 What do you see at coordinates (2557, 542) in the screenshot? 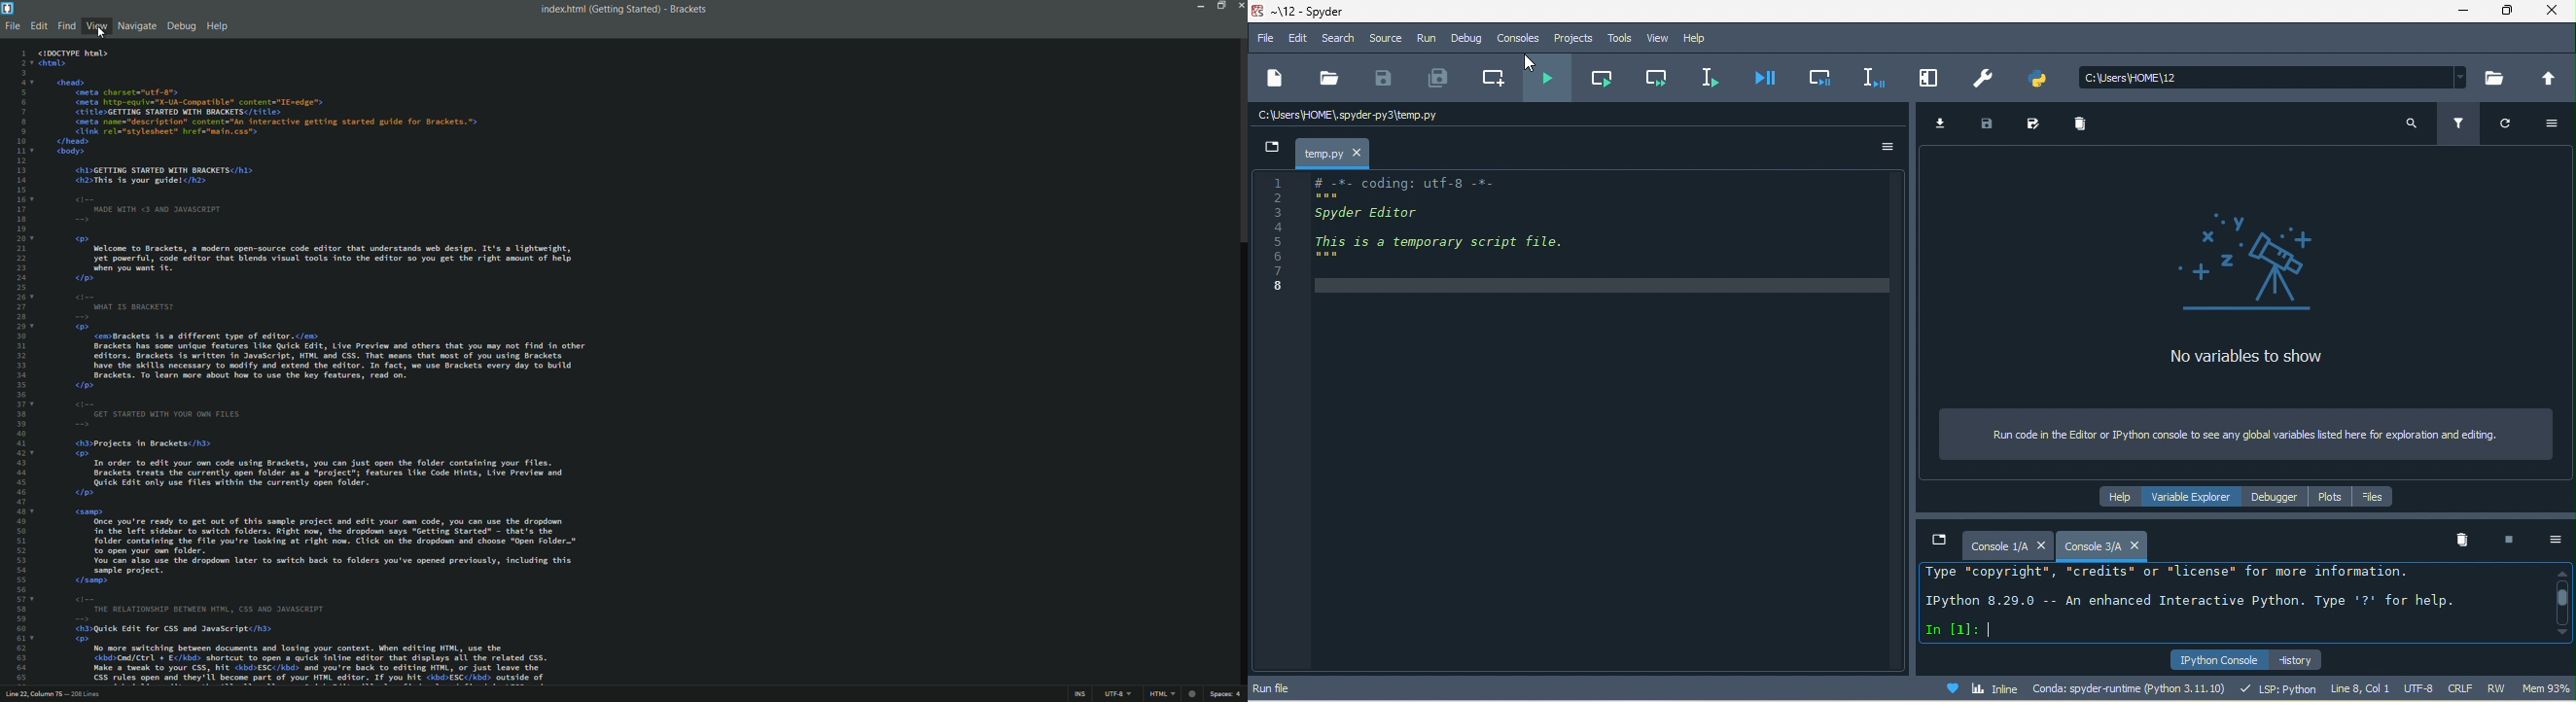
I see `option` at bounding box center [2557, 542].